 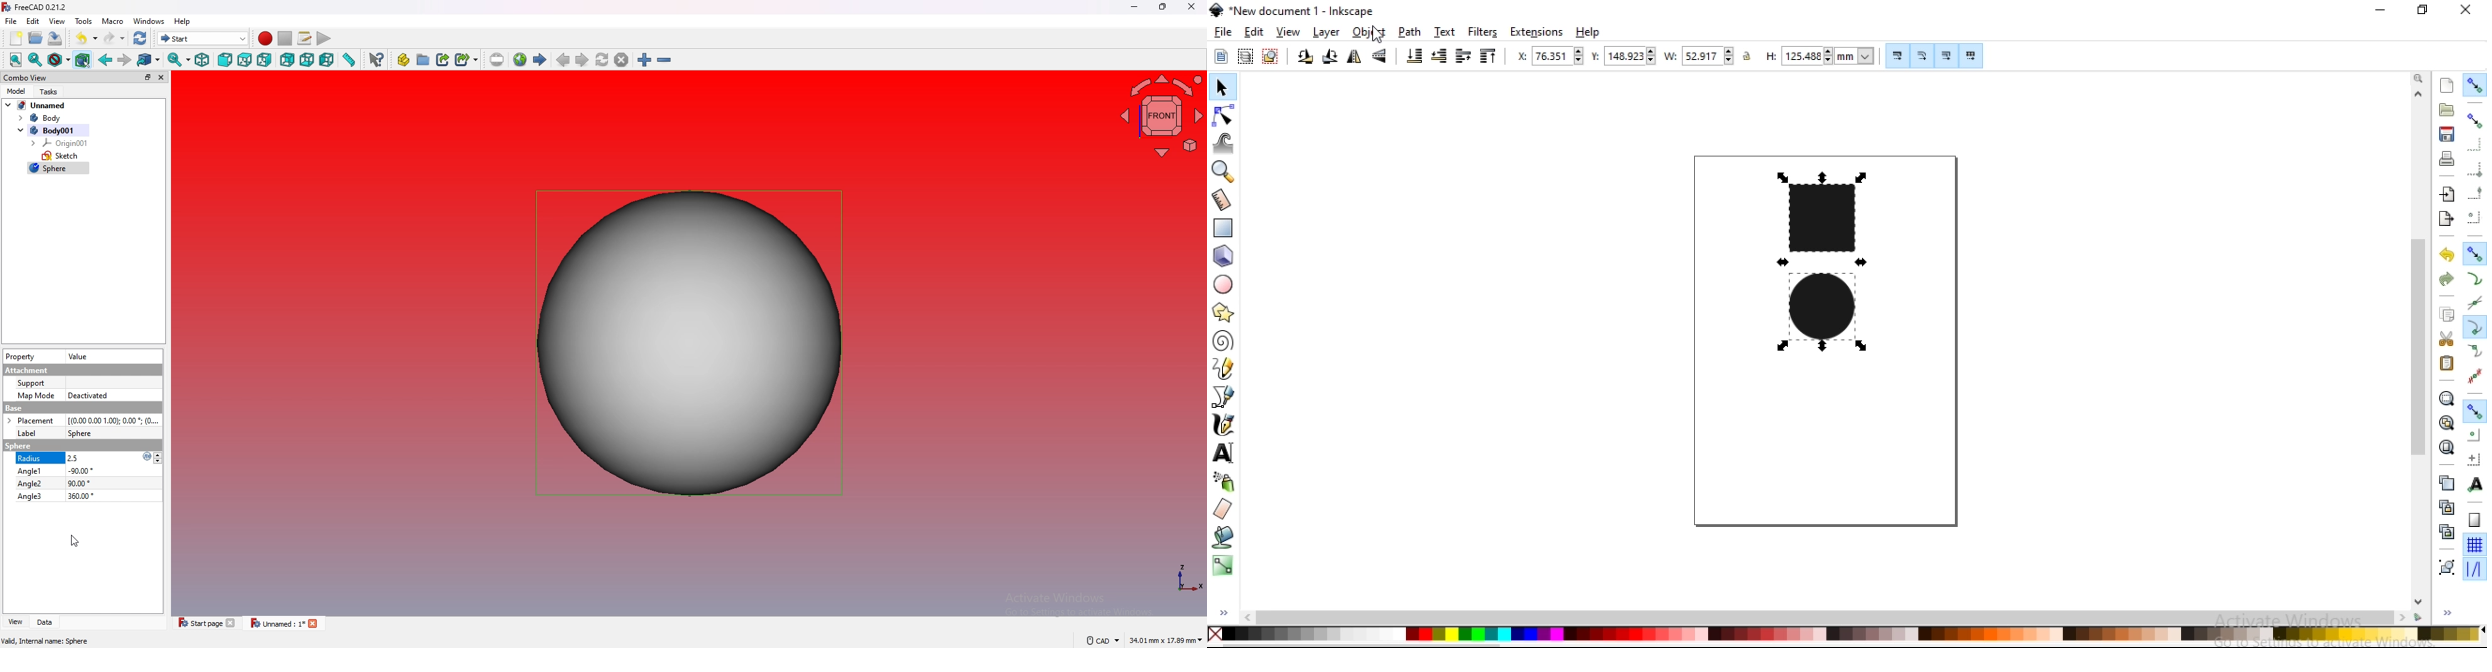 I want to click on scale stroke width by same proportion , so click(x=1897, y=56).